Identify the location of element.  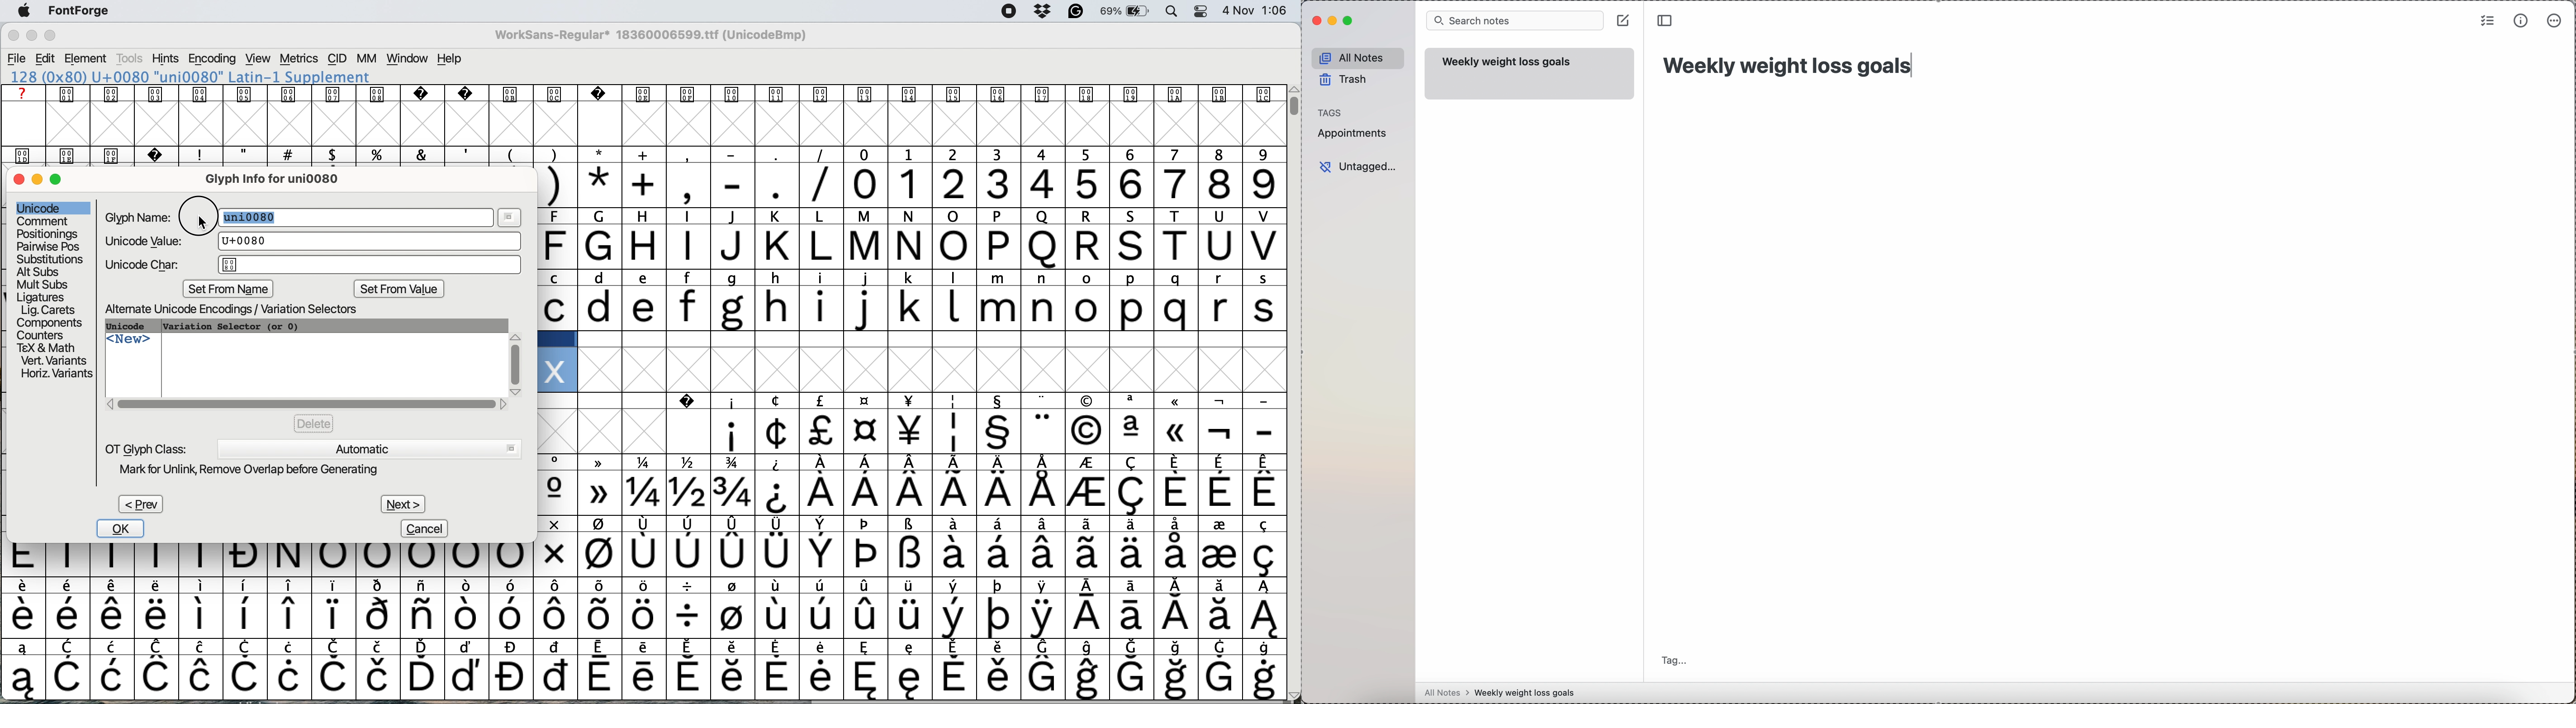
(88, 59).